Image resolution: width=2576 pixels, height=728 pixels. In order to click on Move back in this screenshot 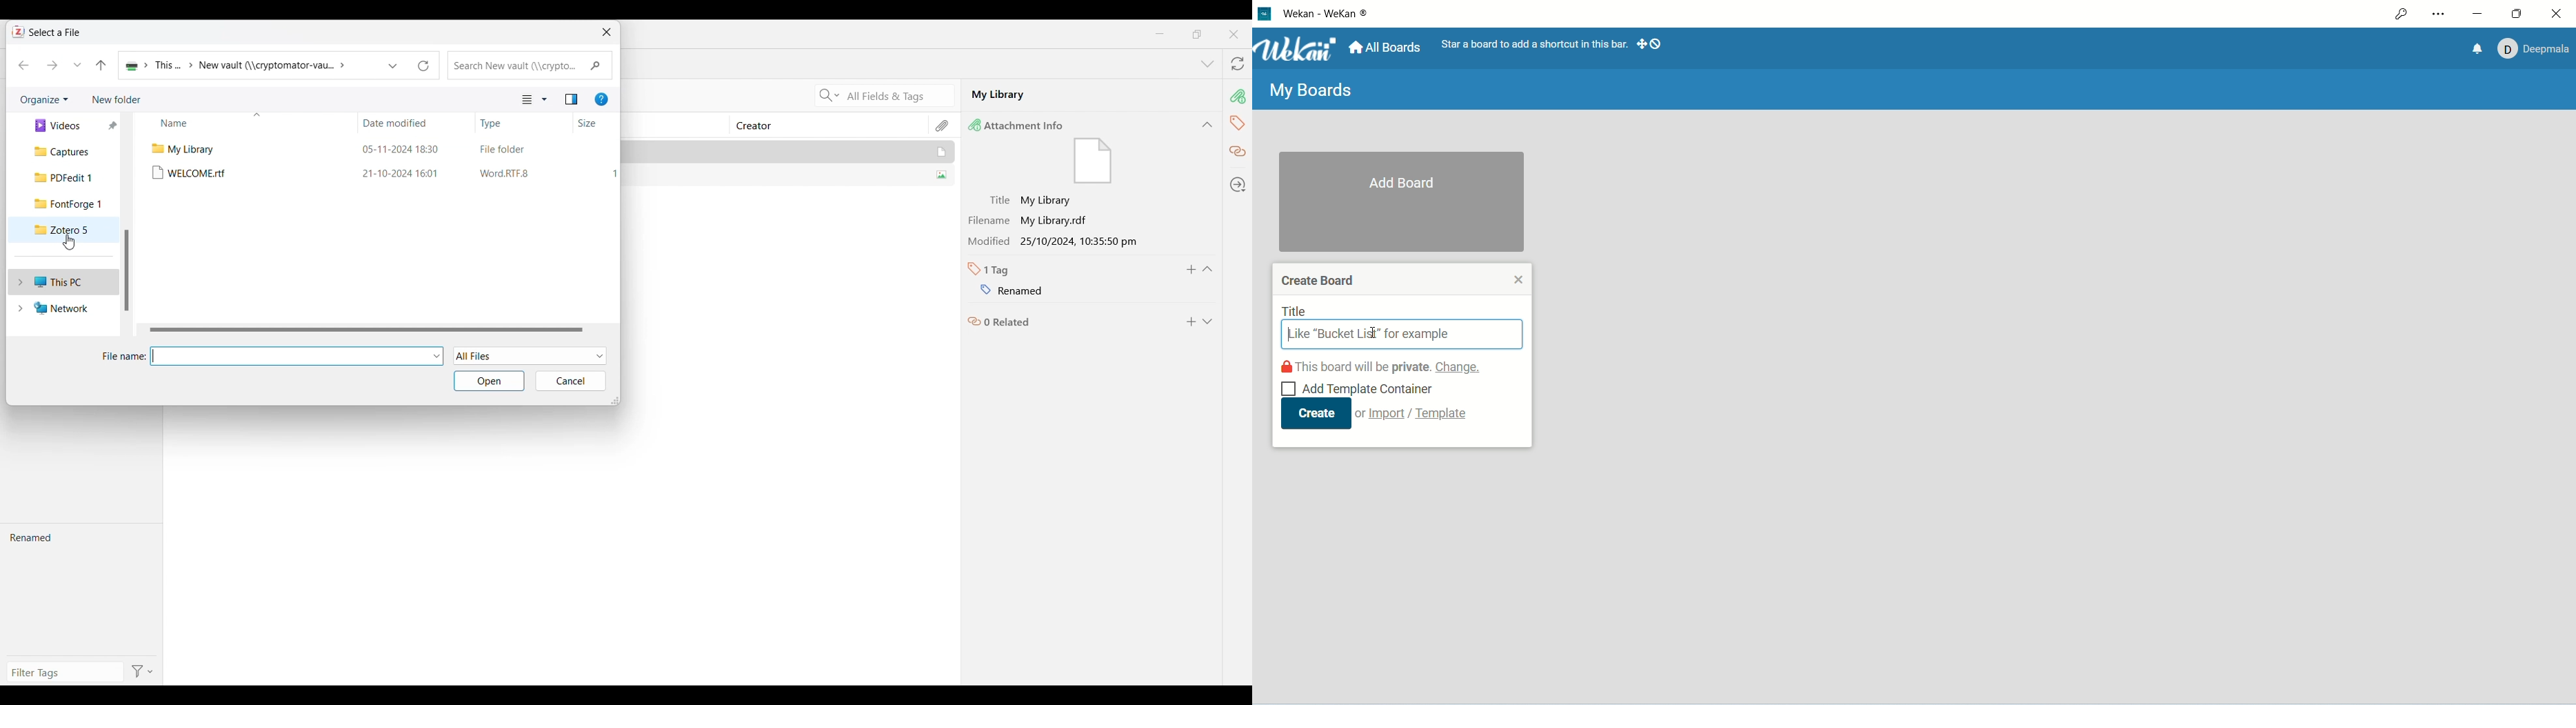, I will do `click(23, 65)`.